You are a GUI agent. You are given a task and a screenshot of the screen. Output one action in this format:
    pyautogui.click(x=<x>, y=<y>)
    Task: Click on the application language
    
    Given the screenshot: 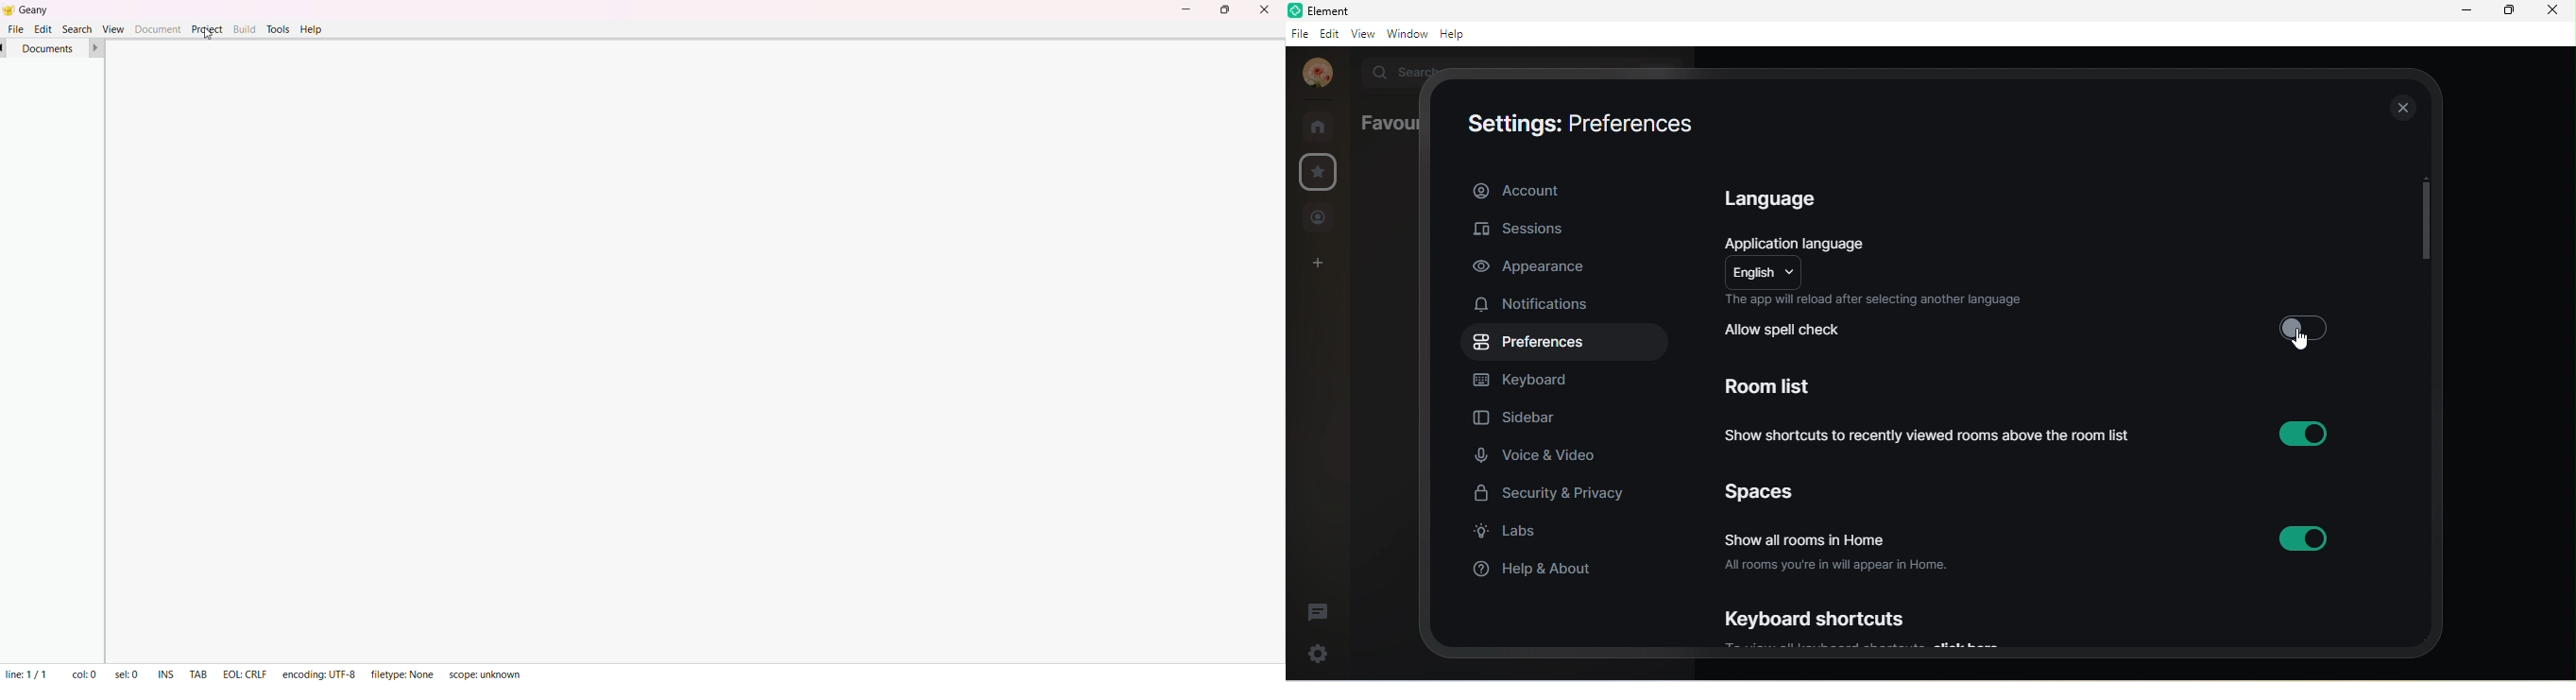 What is the action you would take?
    pyautogui.click(x=1809, y=243)
    